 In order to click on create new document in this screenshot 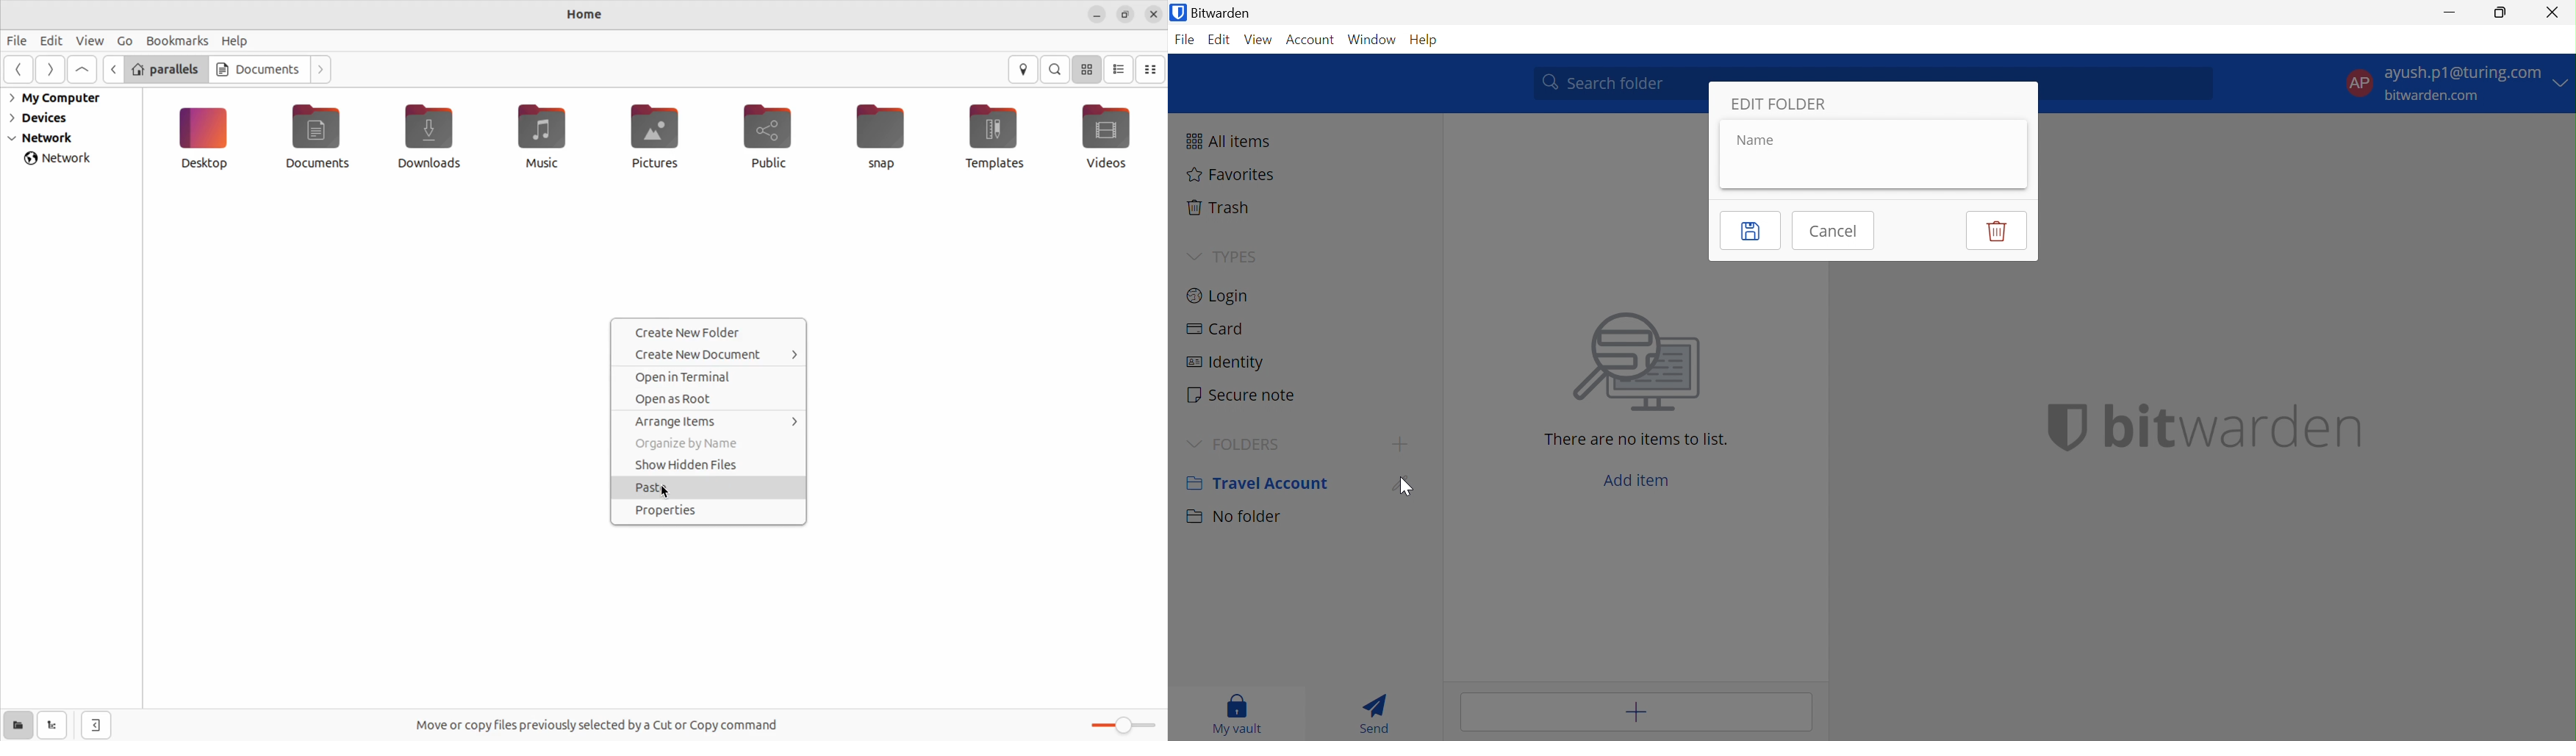, I will do `click(716, 355)`.